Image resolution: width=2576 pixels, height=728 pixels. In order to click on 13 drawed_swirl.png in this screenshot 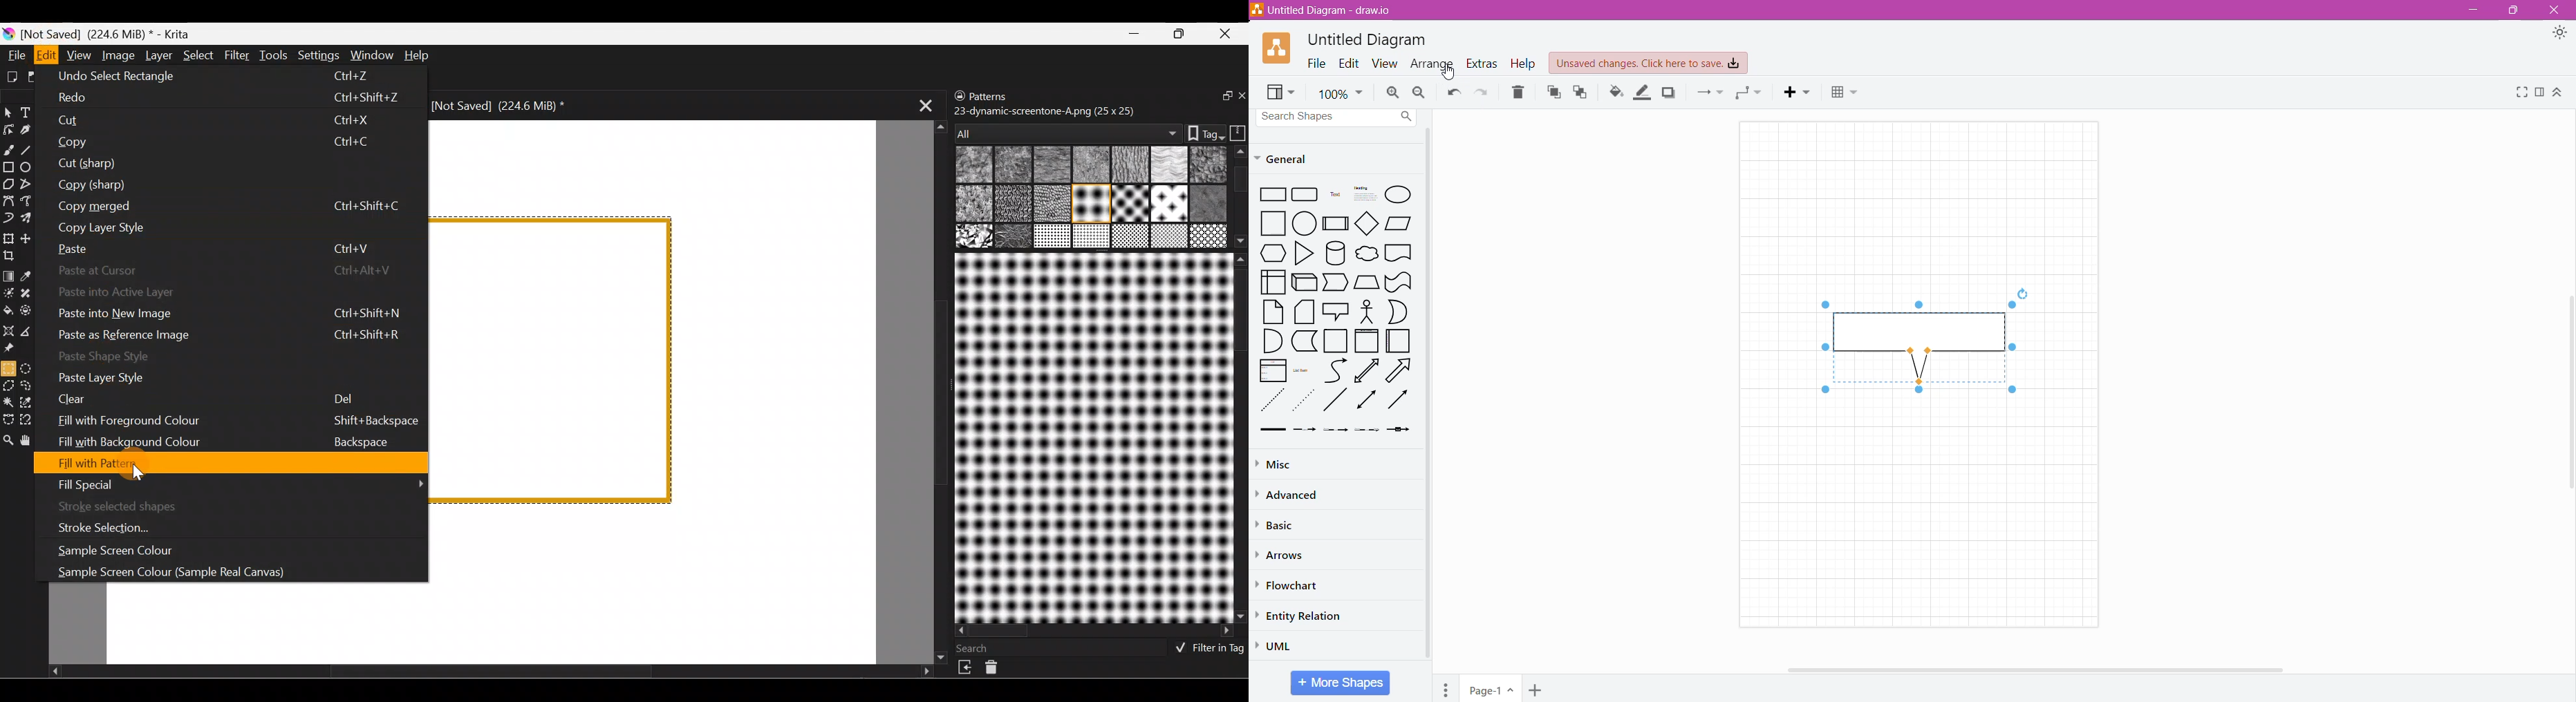, I will do `click(1211, 202)`.